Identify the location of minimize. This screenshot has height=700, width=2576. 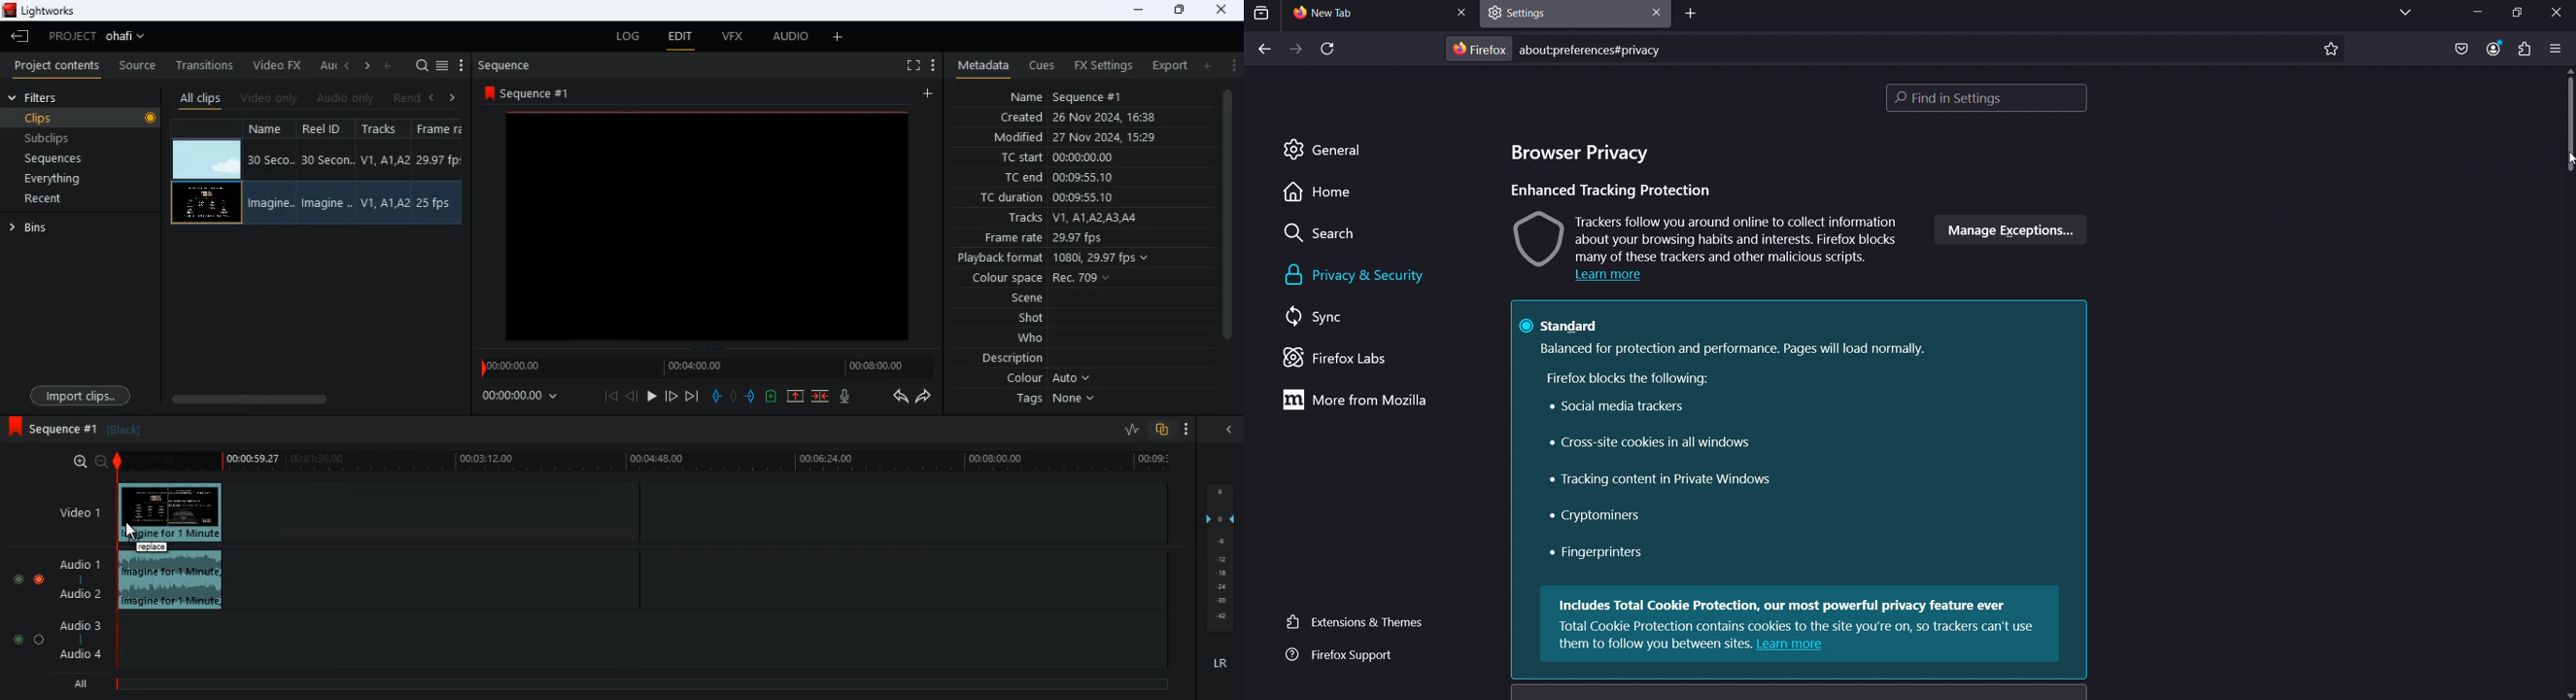
(1135, 10).